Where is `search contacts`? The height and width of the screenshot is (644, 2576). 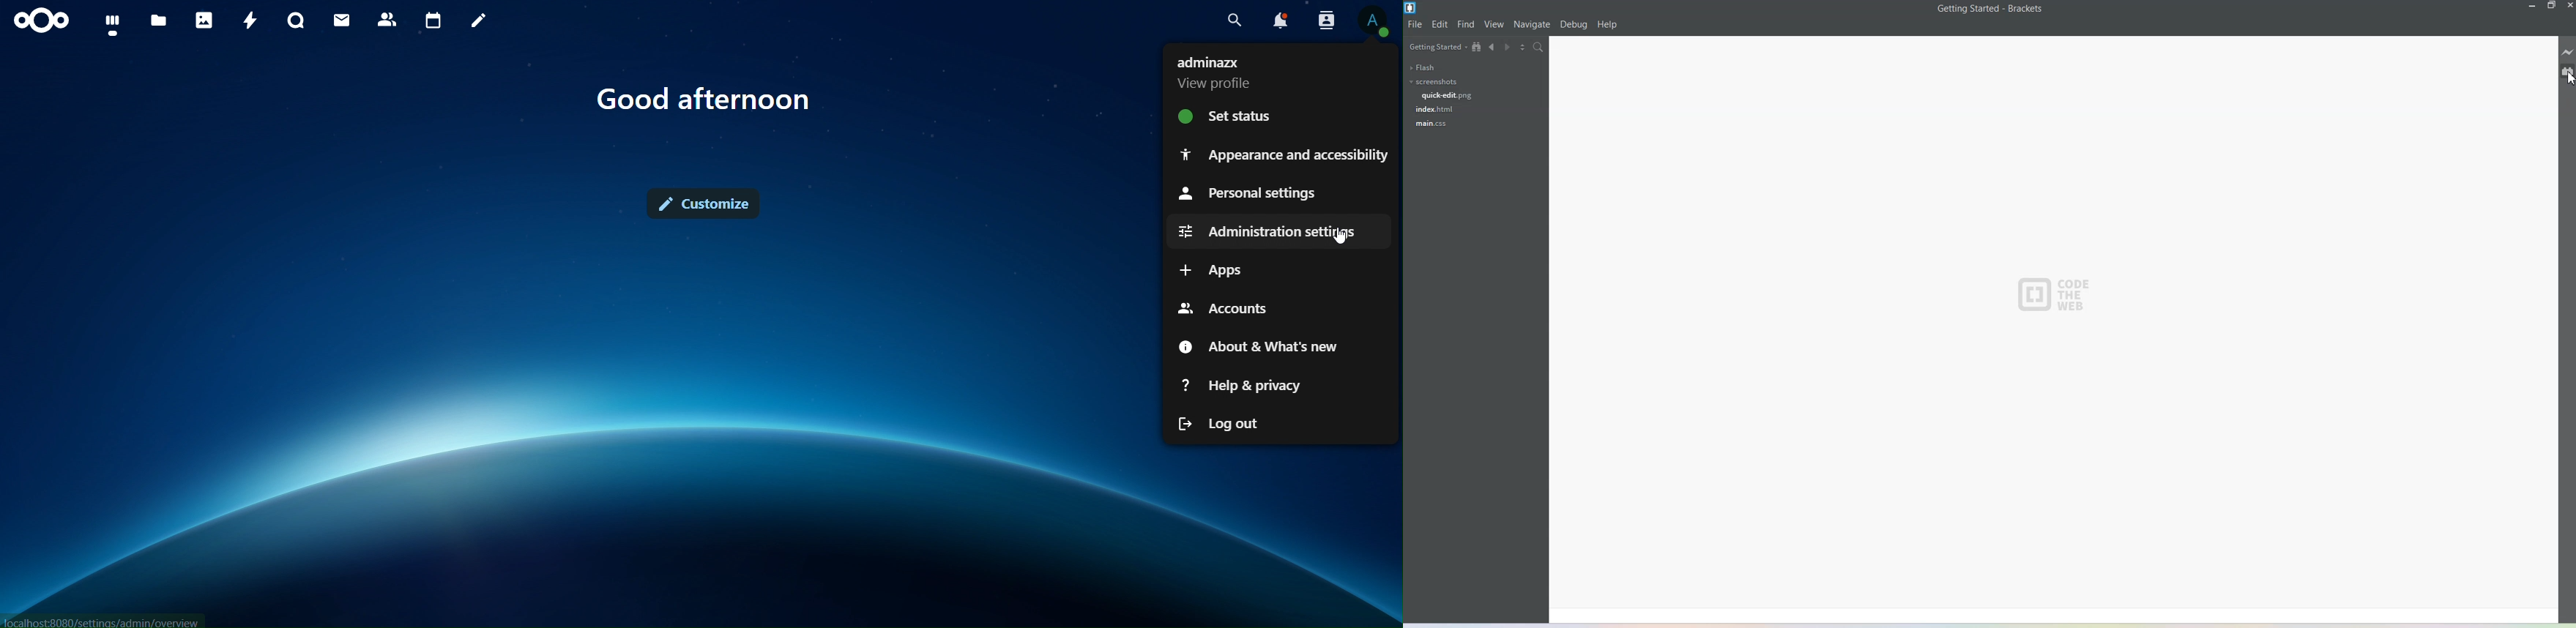
search contacts is located at coordinates (1320, 20).